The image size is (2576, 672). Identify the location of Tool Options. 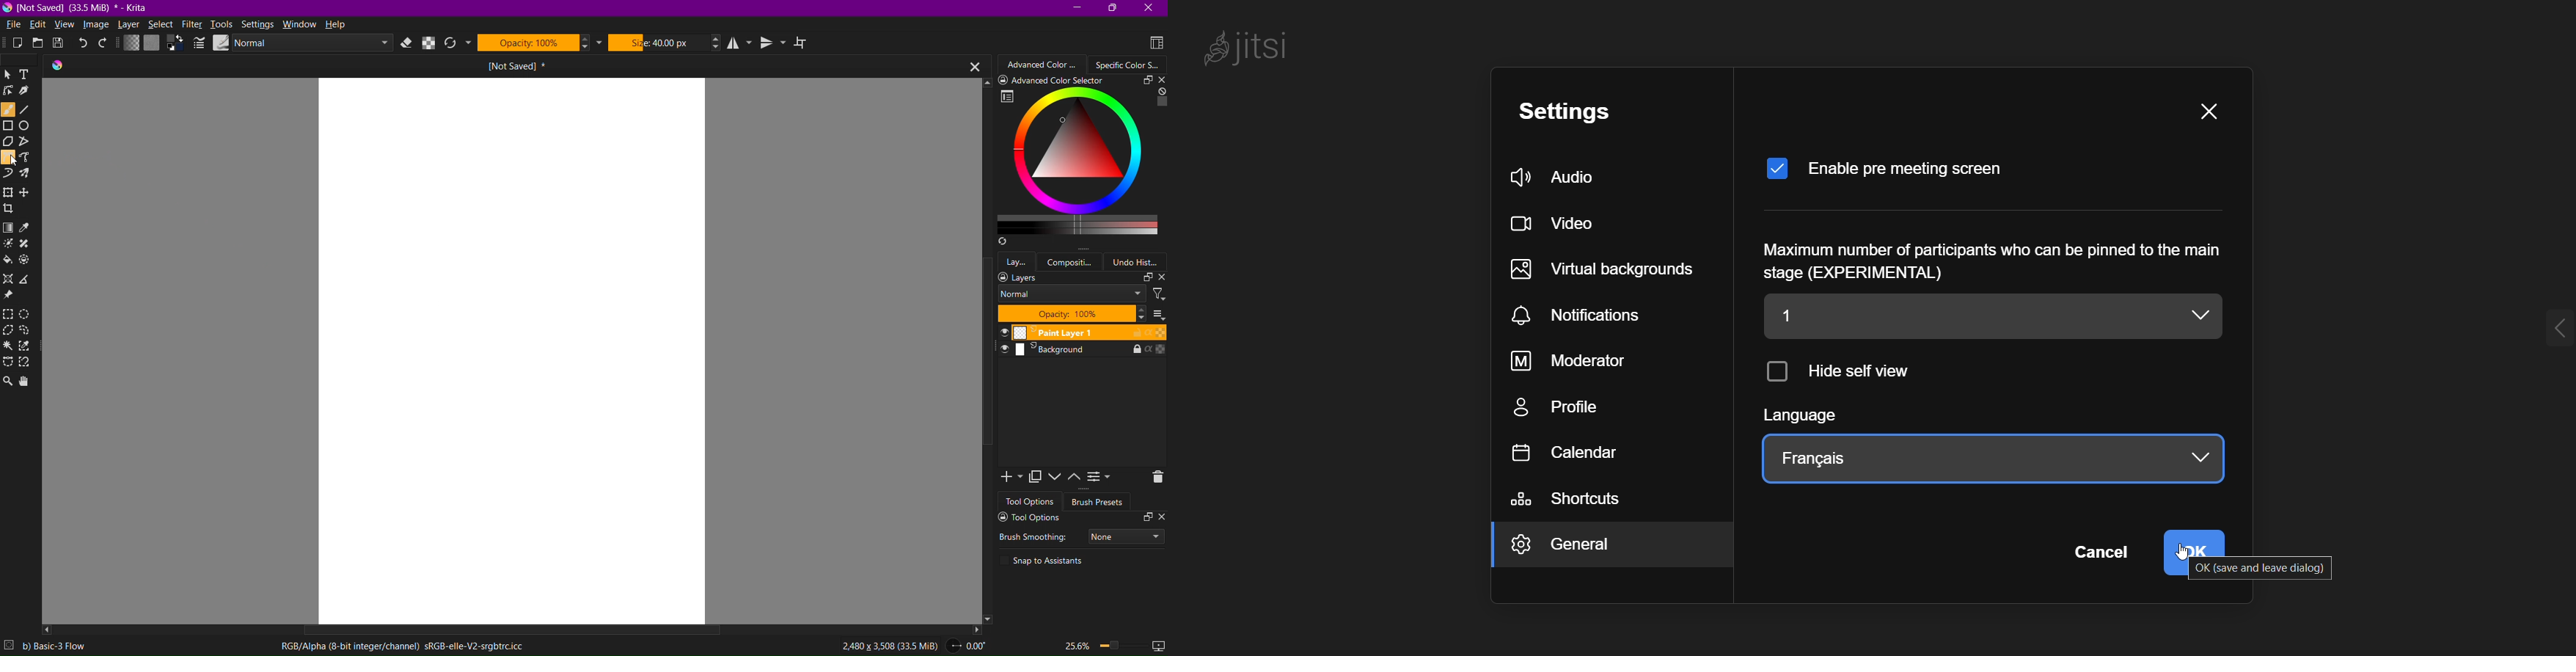
(1032, 501).